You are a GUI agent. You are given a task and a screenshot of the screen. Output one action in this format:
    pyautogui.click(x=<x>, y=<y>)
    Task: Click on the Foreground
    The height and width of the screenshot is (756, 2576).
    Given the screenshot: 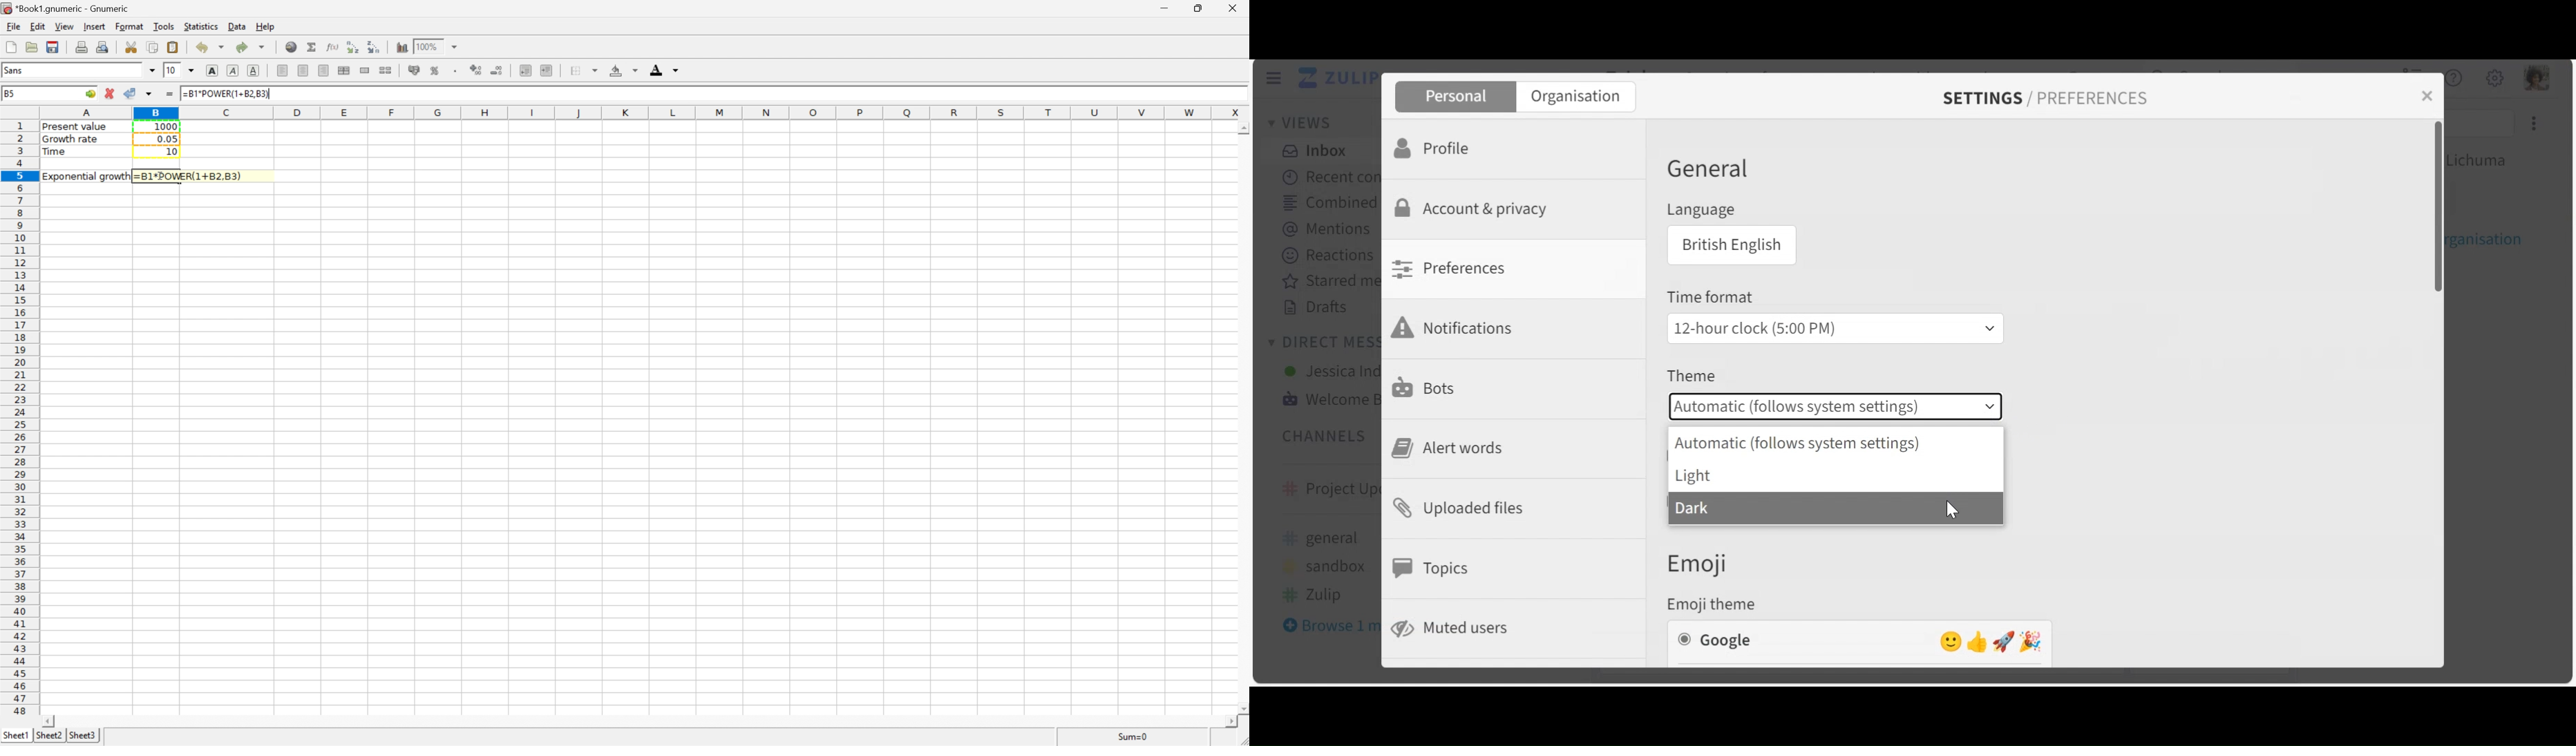 What is the action you would take?
    pyautogui.click(x=663, y=69)
    